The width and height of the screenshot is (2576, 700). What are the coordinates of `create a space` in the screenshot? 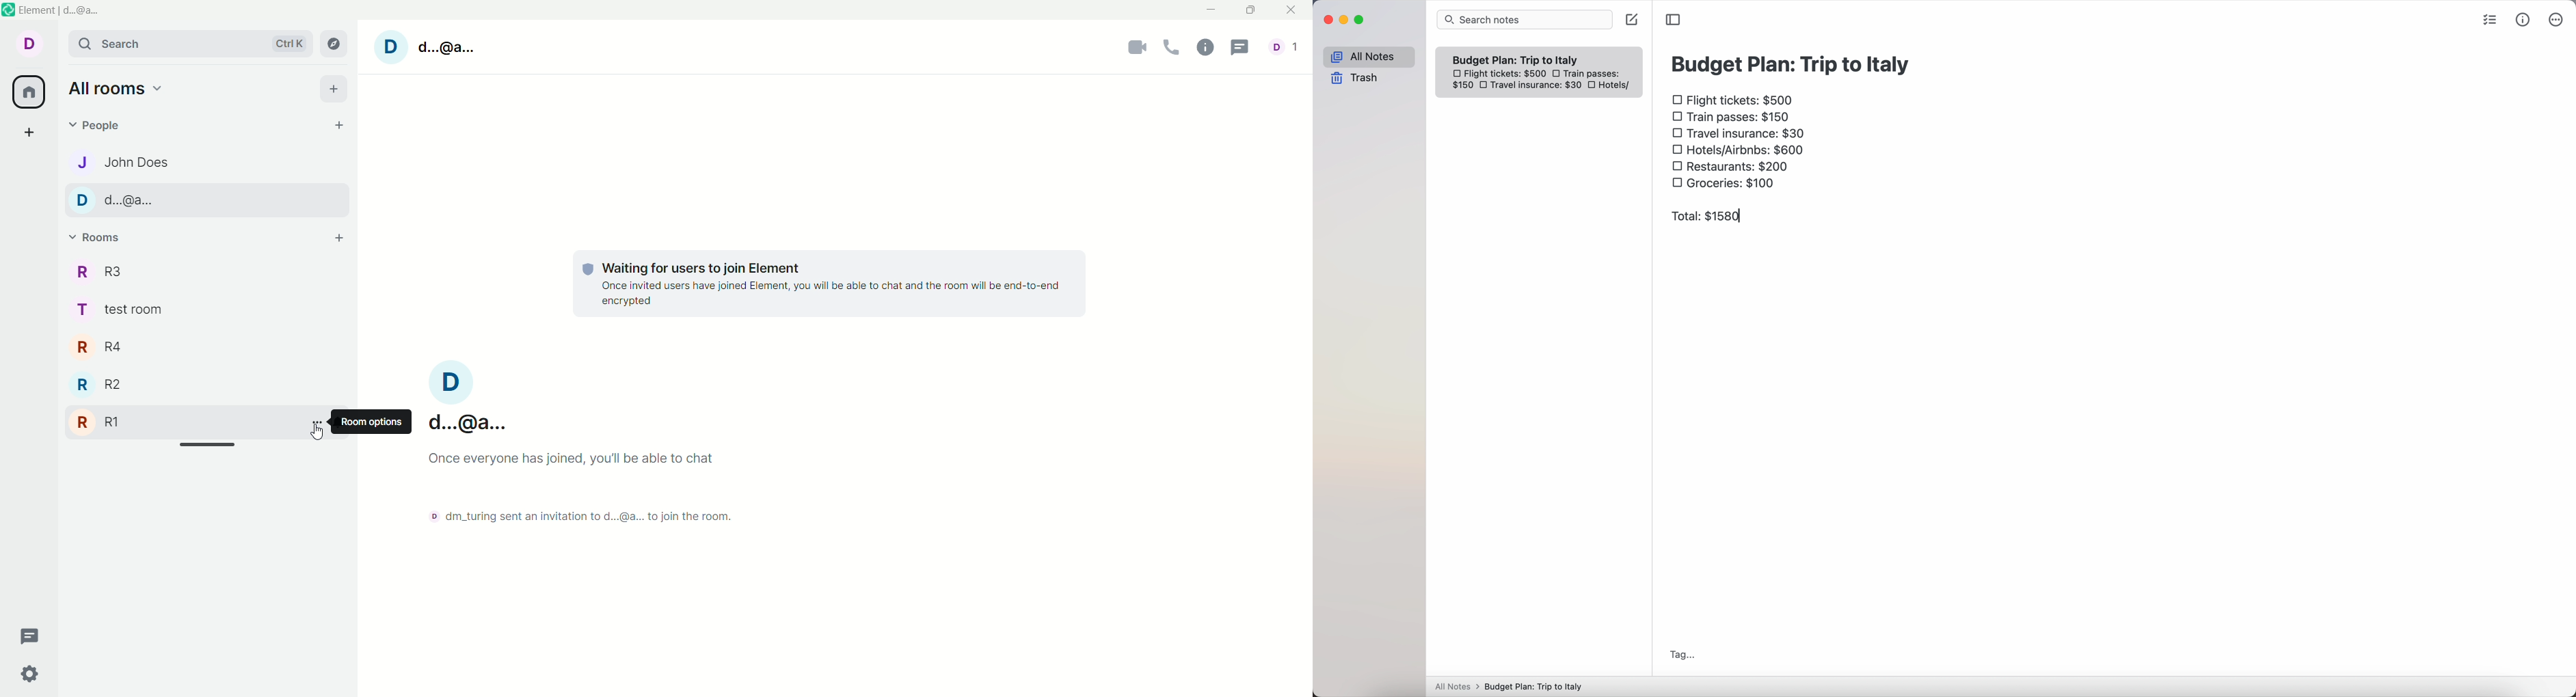 It's located at (26, 133).